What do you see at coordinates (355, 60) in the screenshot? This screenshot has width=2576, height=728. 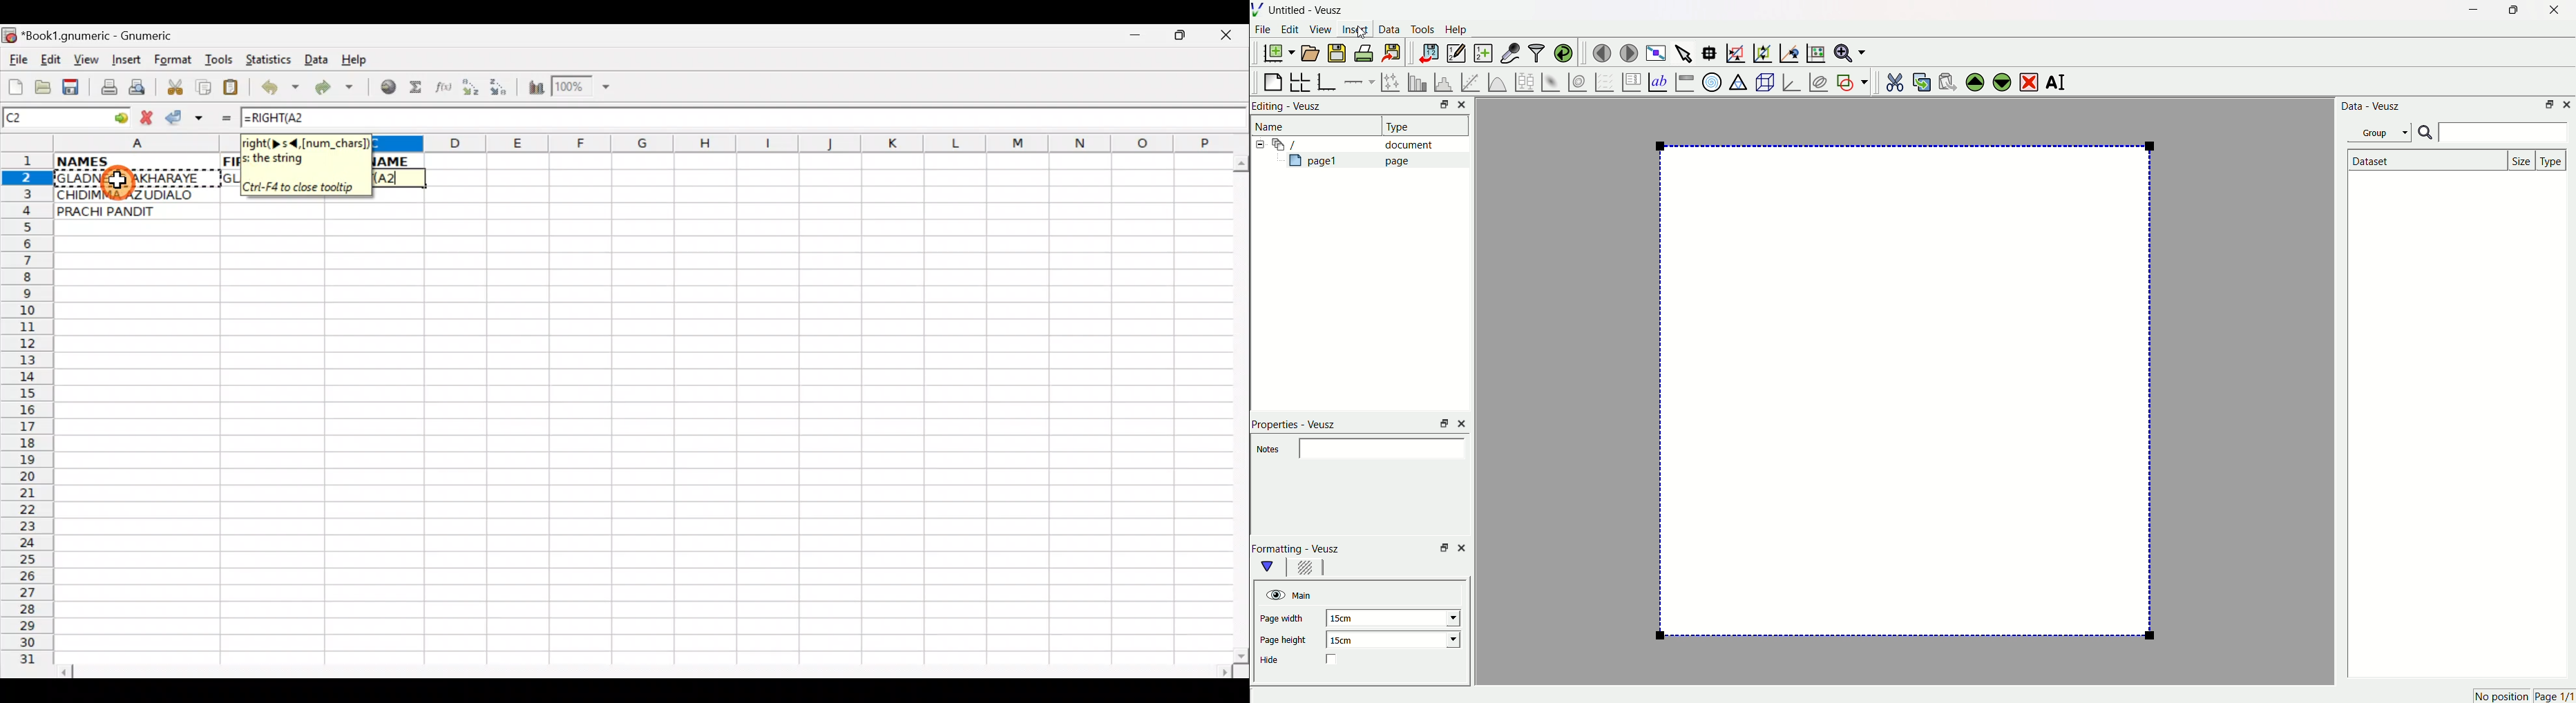 I see `Help` at bounding box center [355, 60].